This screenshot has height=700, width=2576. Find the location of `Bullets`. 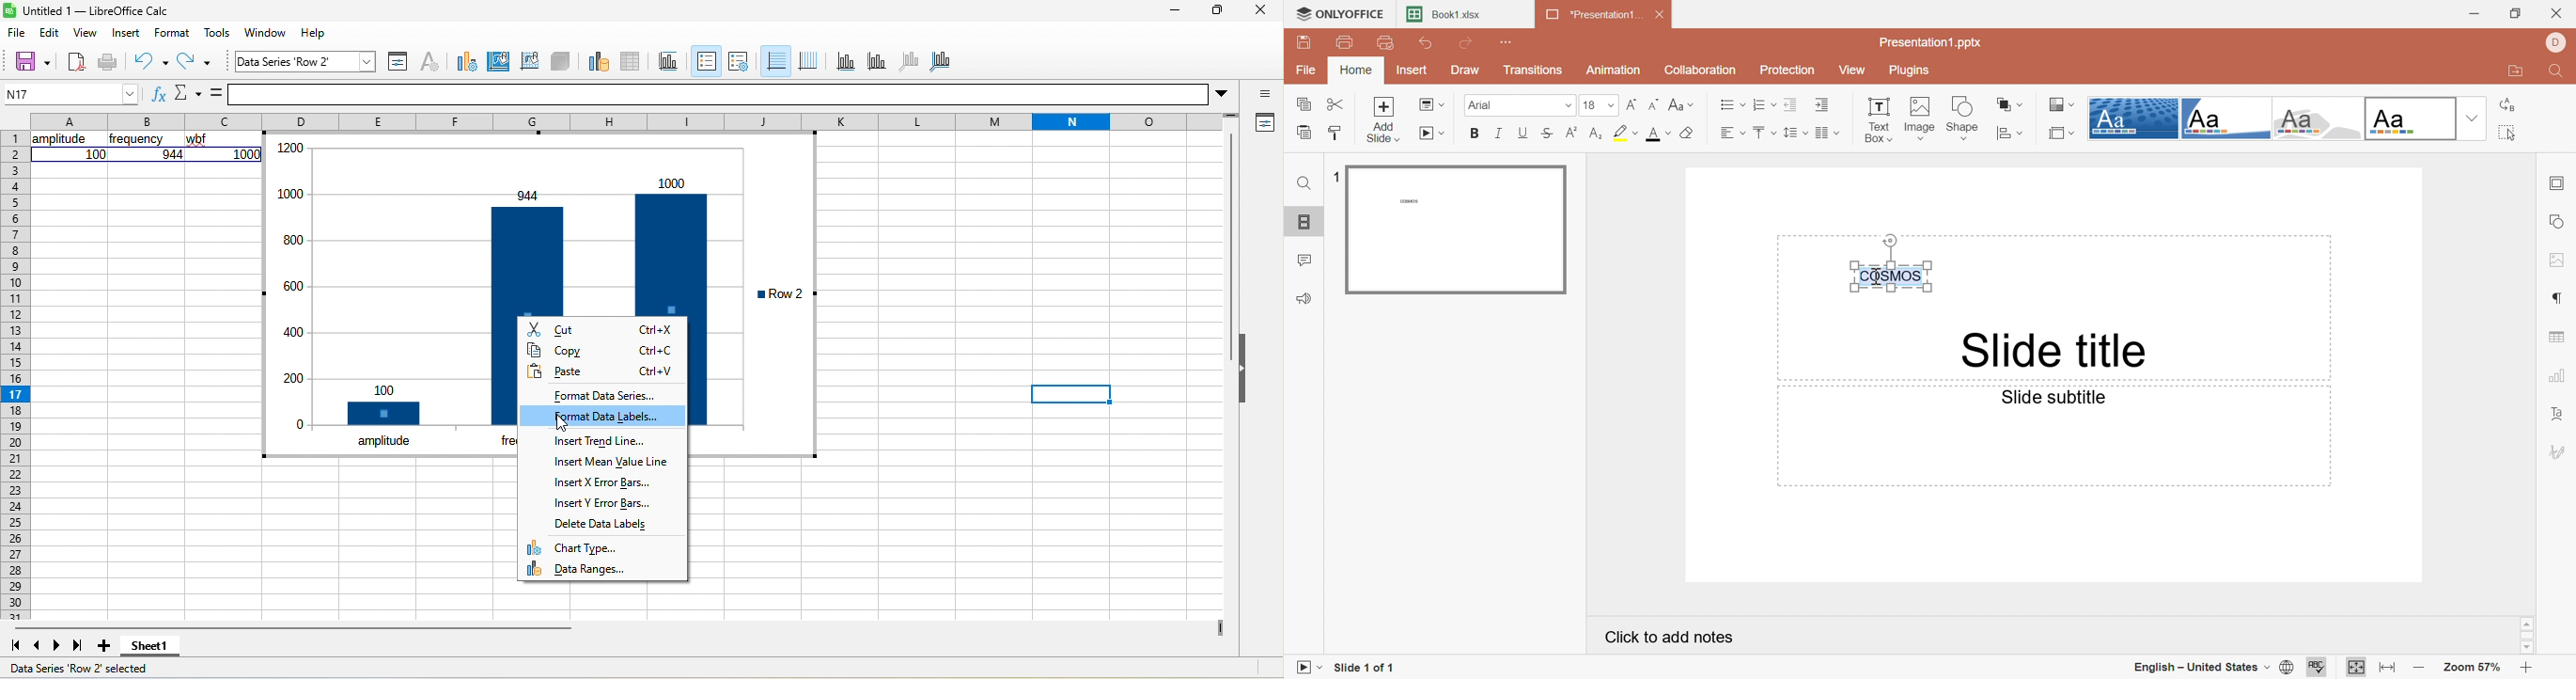

Bullets is located at coordinates (1731, 105).